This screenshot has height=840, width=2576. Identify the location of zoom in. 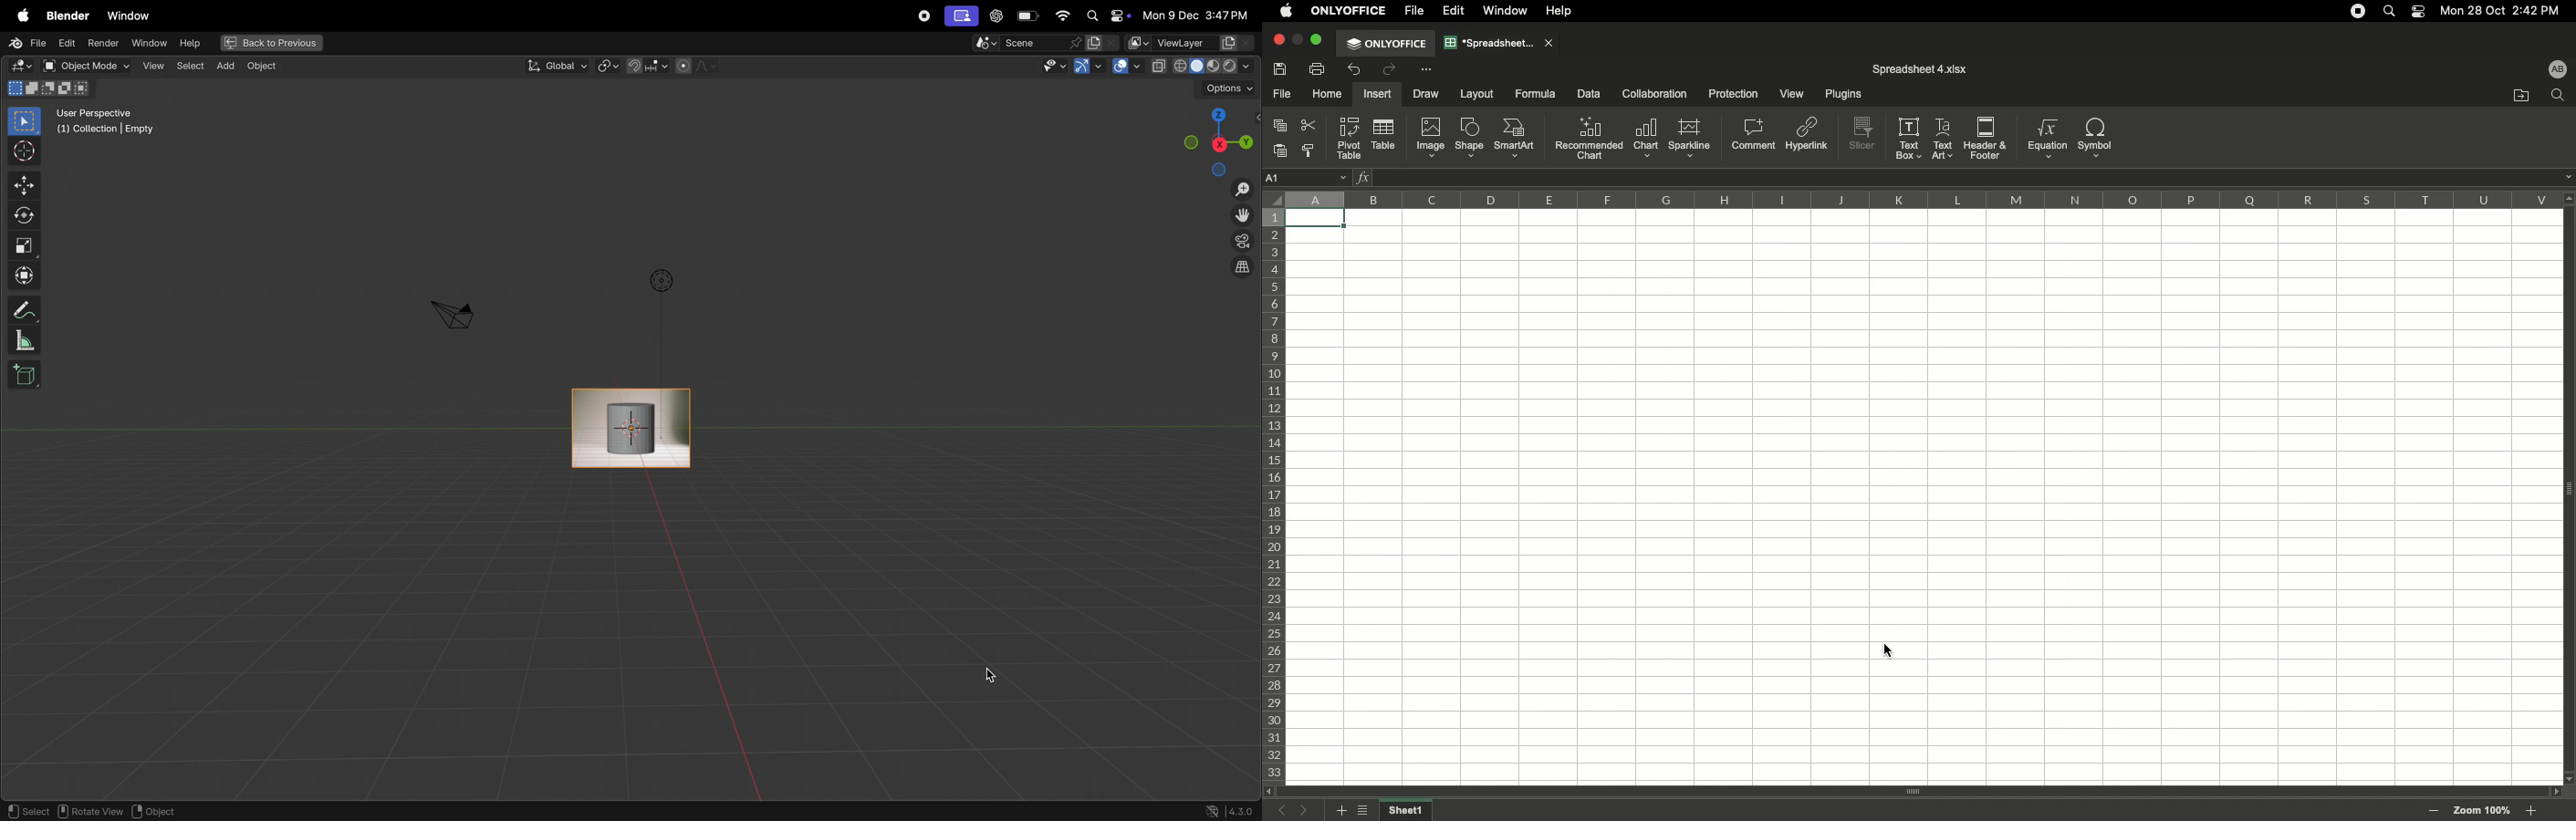
(1242, 190).